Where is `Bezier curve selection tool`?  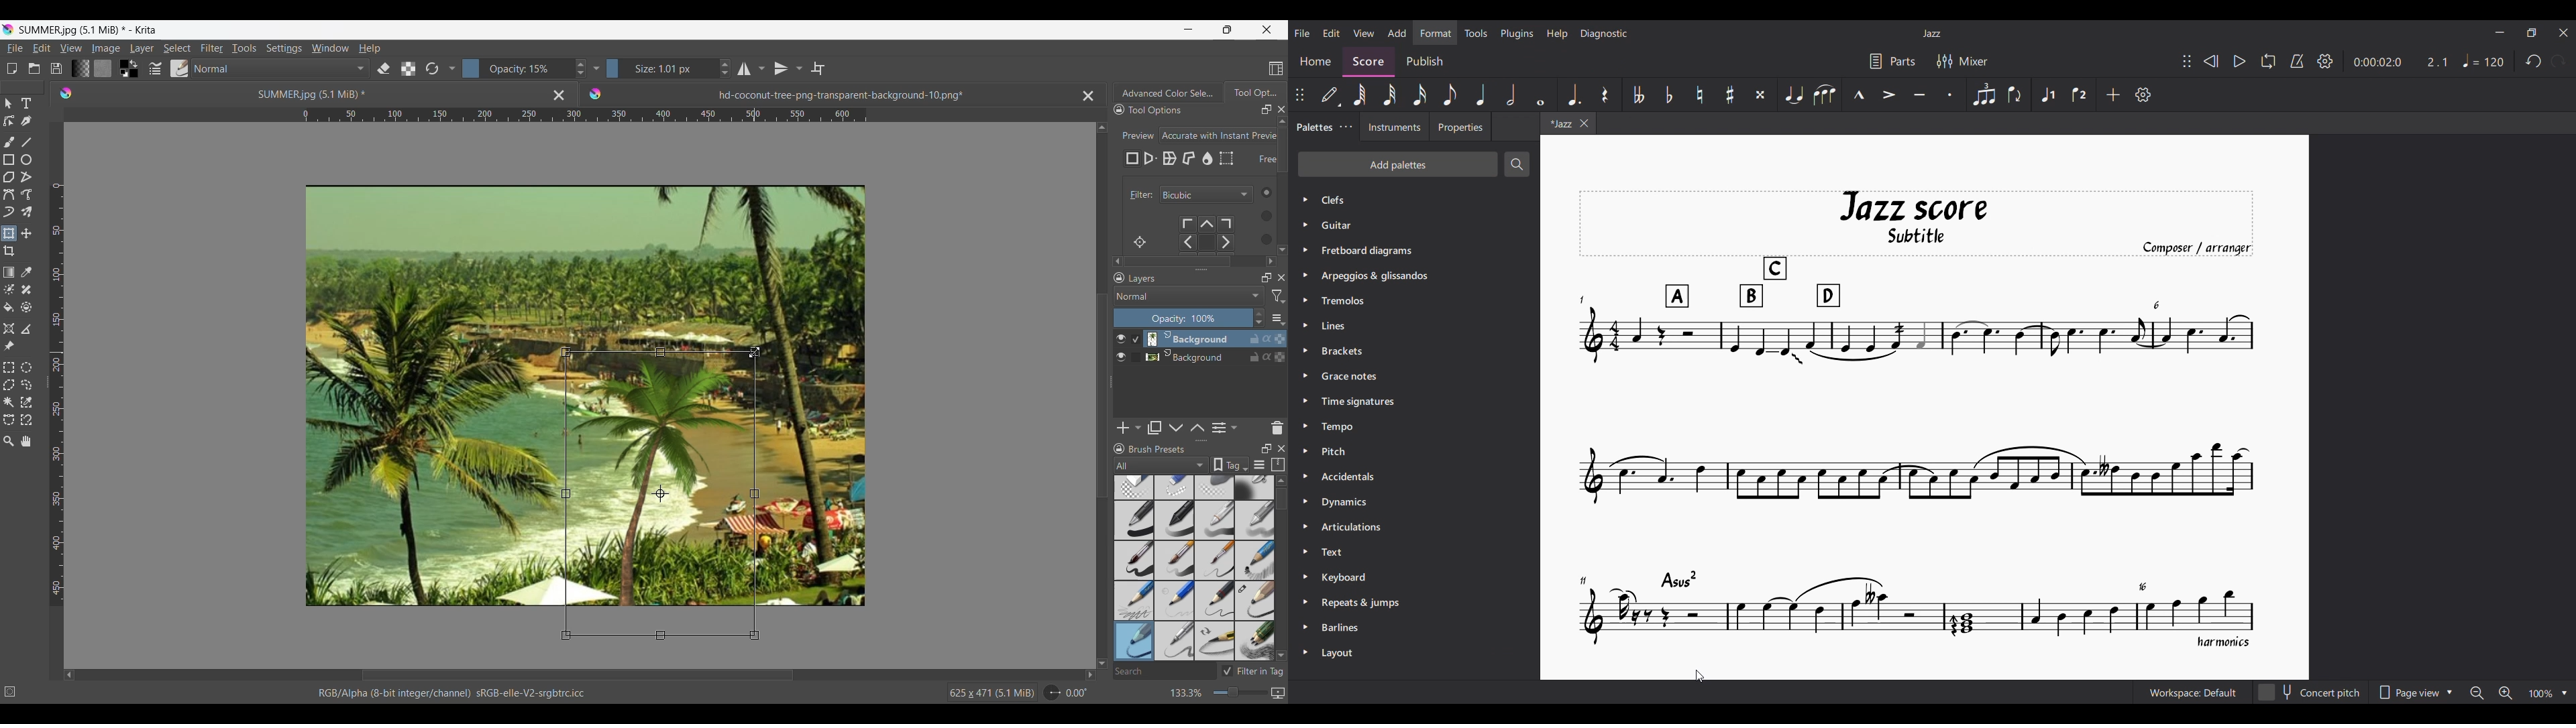
Bezier curve selection tool is located at coordinates (9, 419).